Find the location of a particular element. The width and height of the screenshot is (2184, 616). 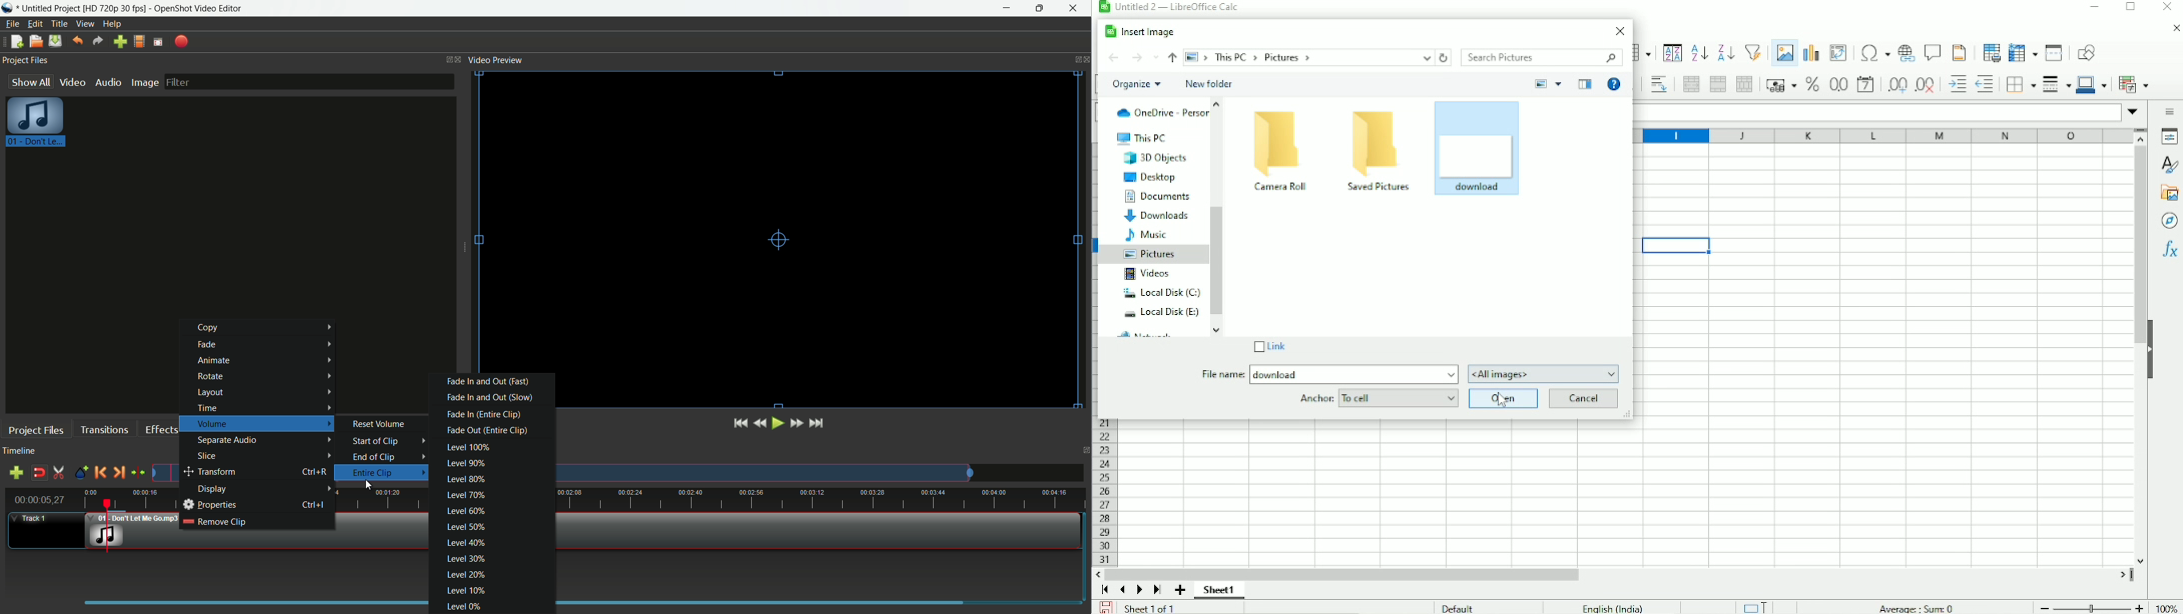

Desktop is located at coordinates (1149, 178).